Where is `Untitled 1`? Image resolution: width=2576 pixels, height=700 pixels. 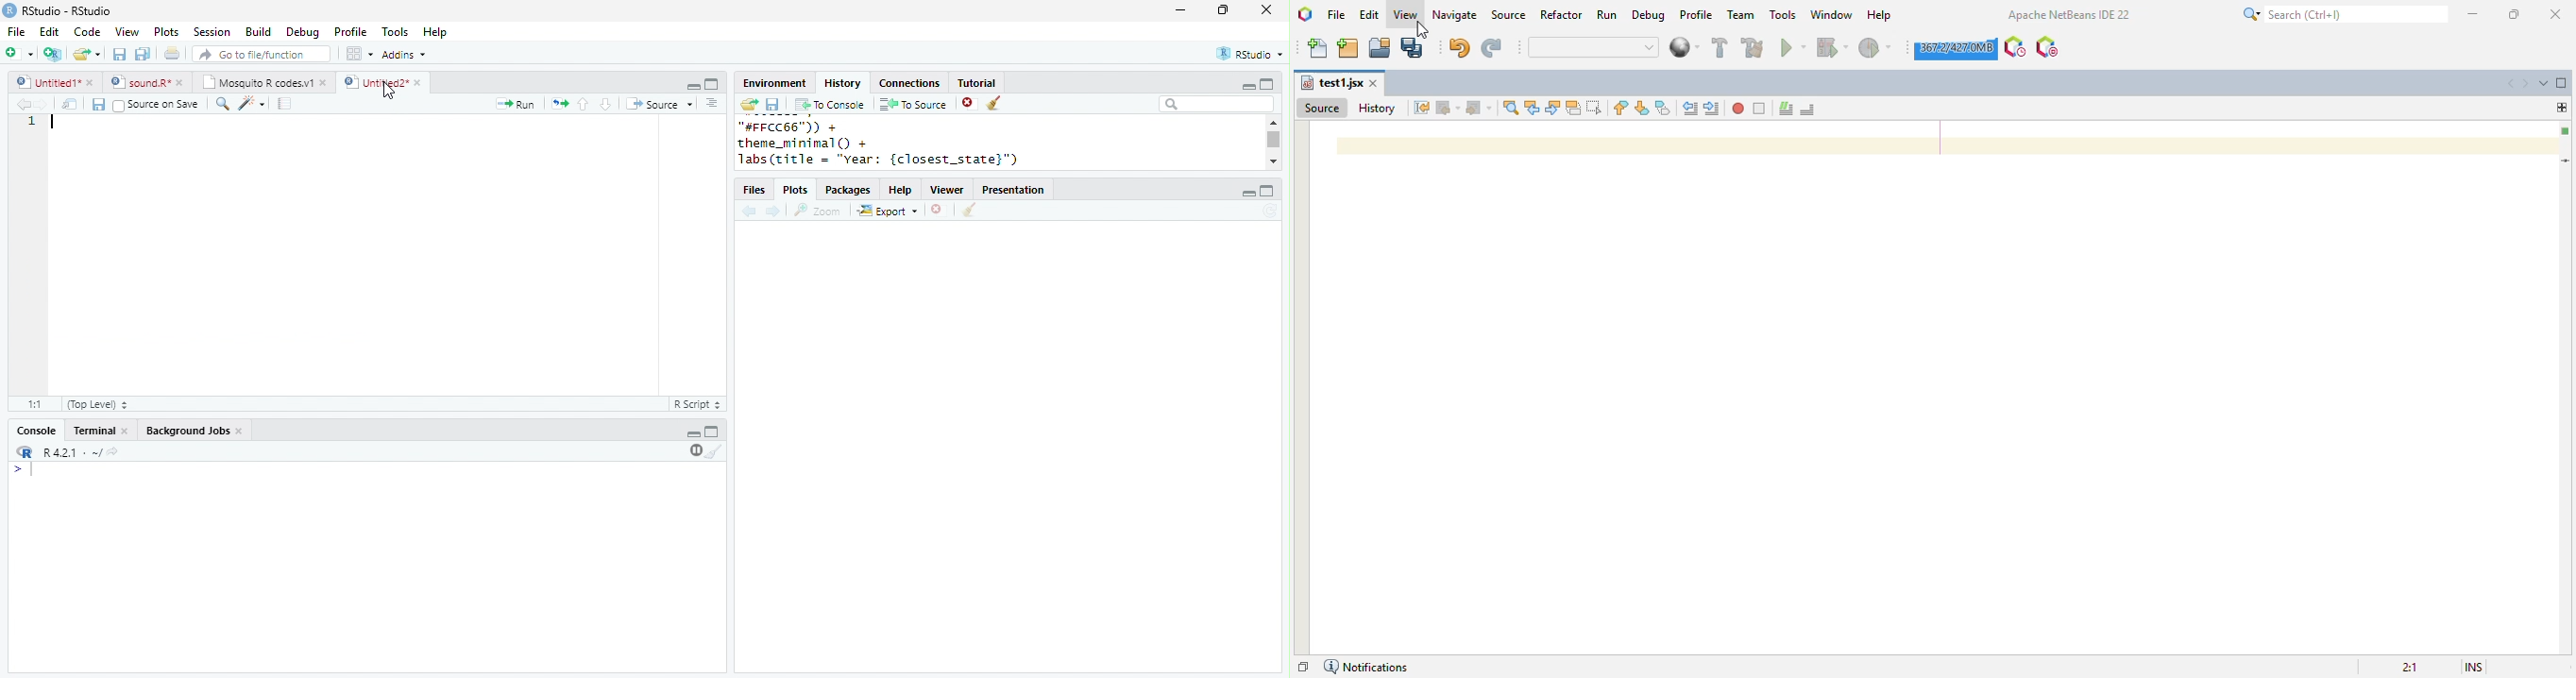 Untitled 1 is located at coordinates (45, 81).